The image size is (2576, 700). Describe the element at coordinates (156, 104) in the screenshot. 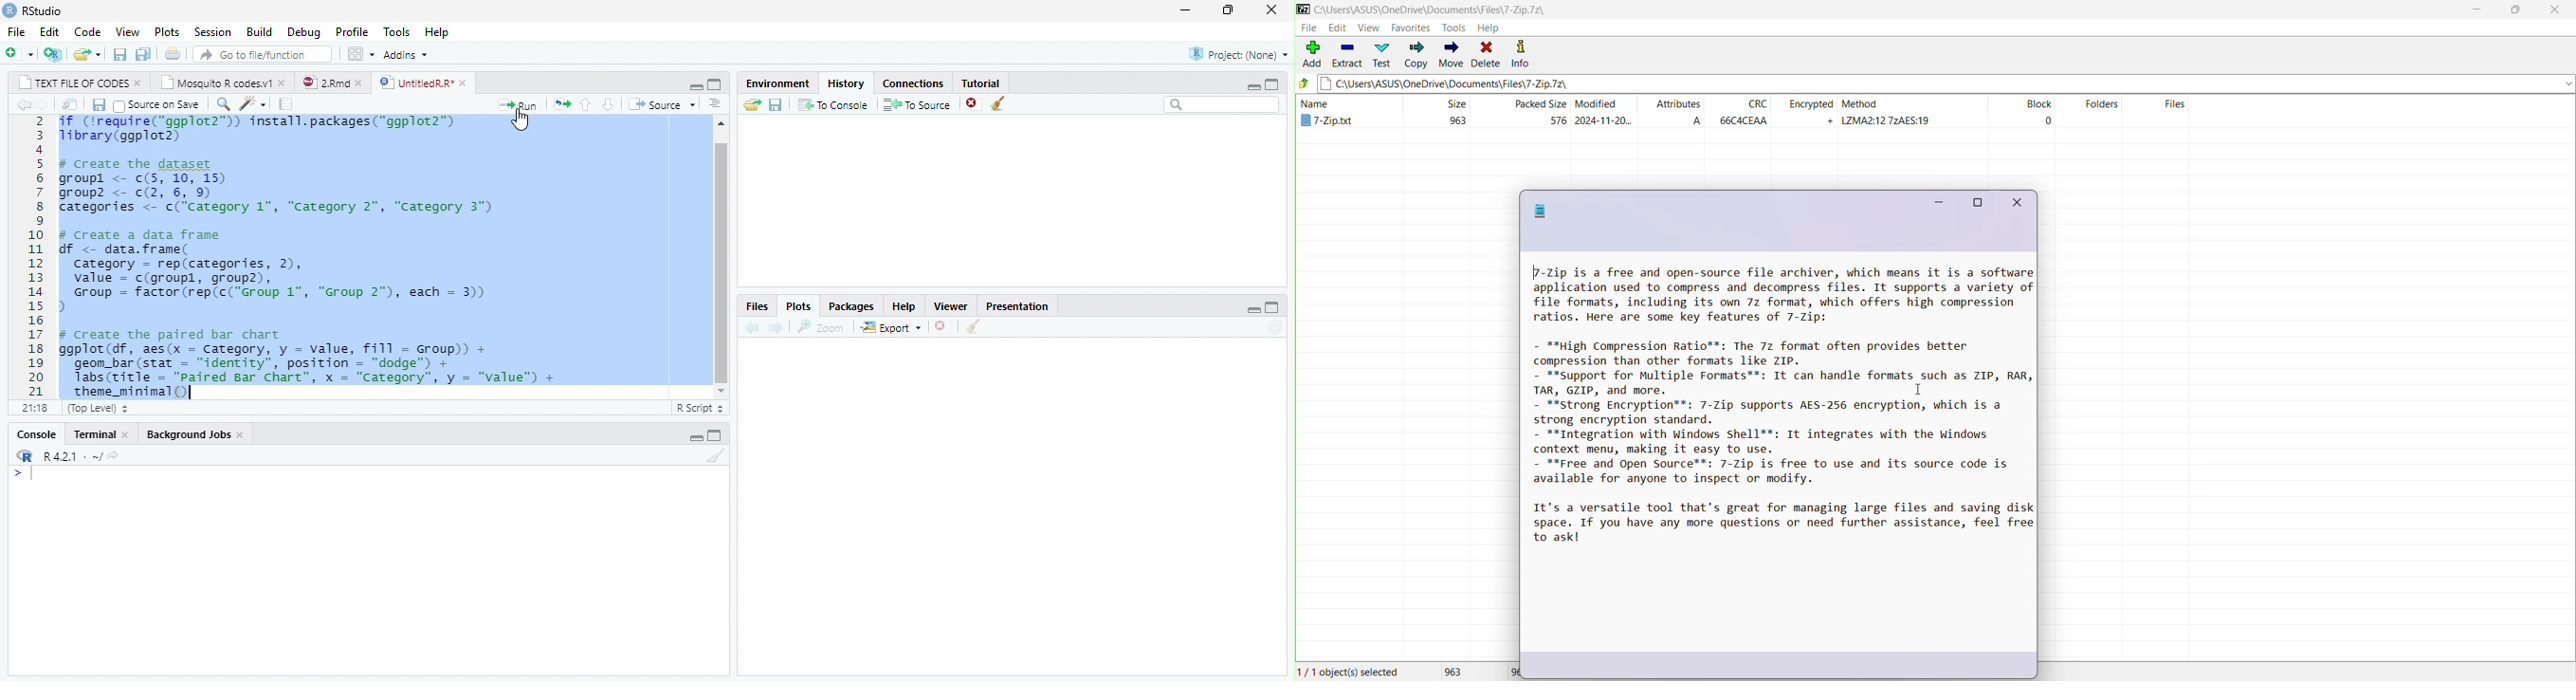

I see `source on save` at that location.